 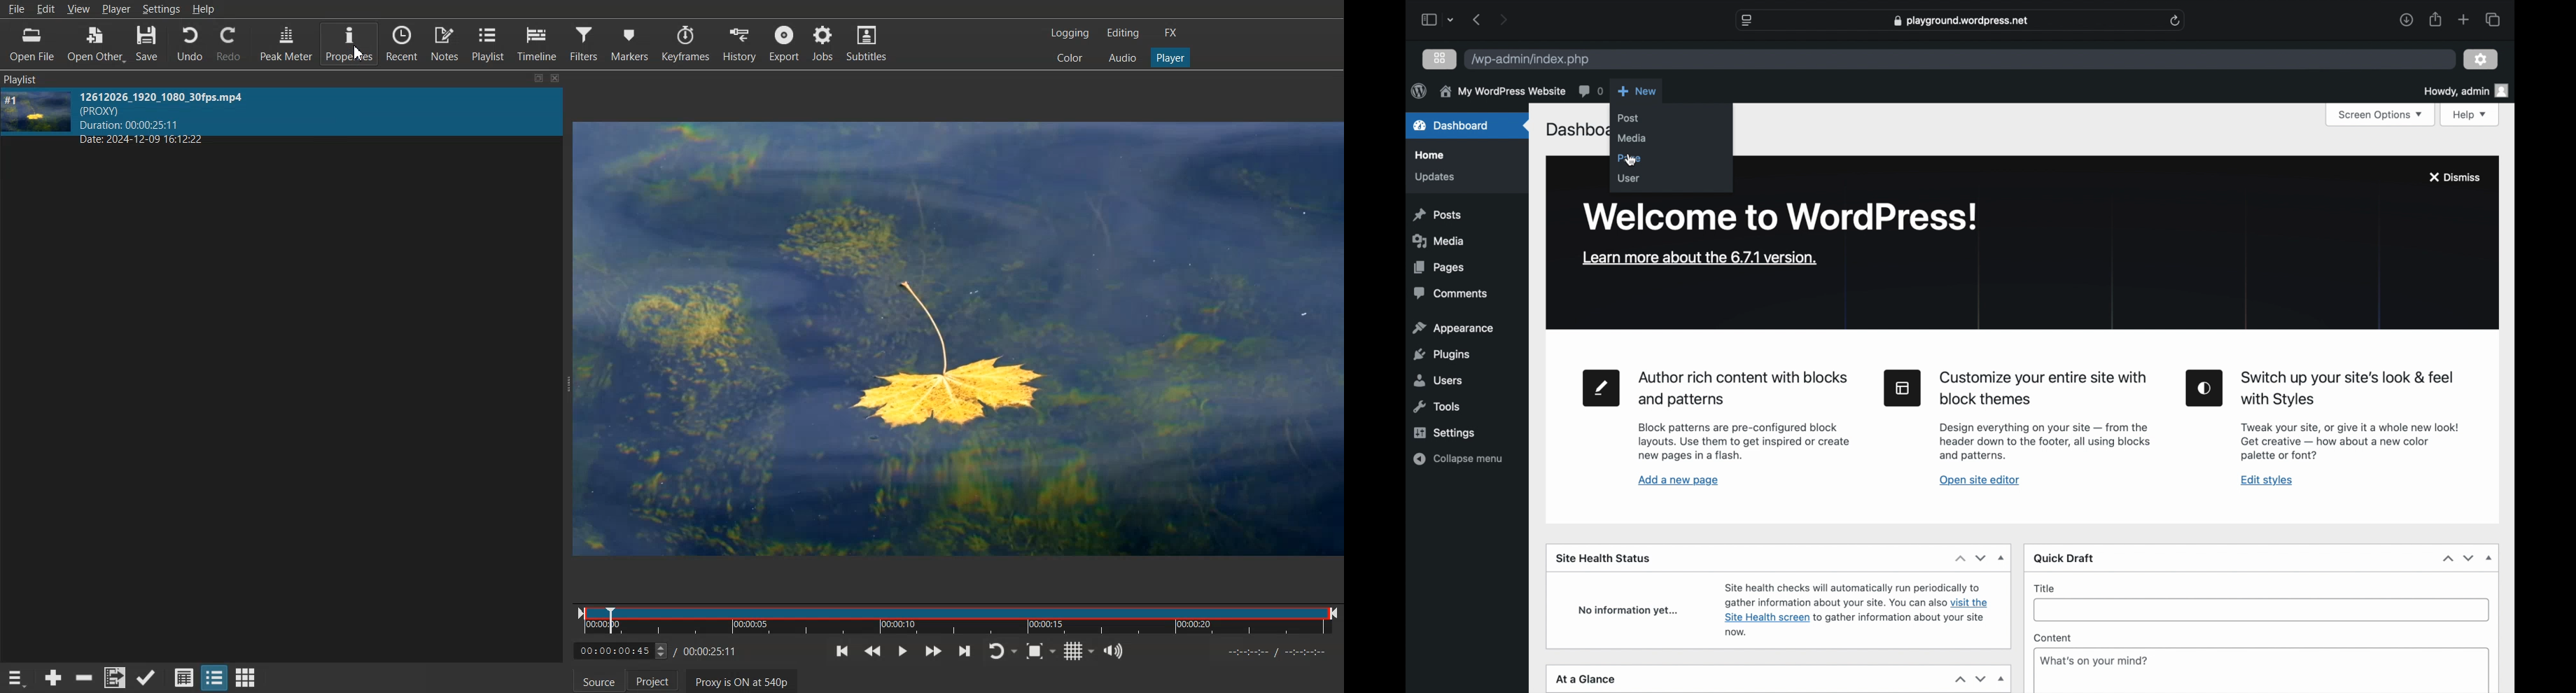 I want to click on Audio, so click(x=1121, y=57).